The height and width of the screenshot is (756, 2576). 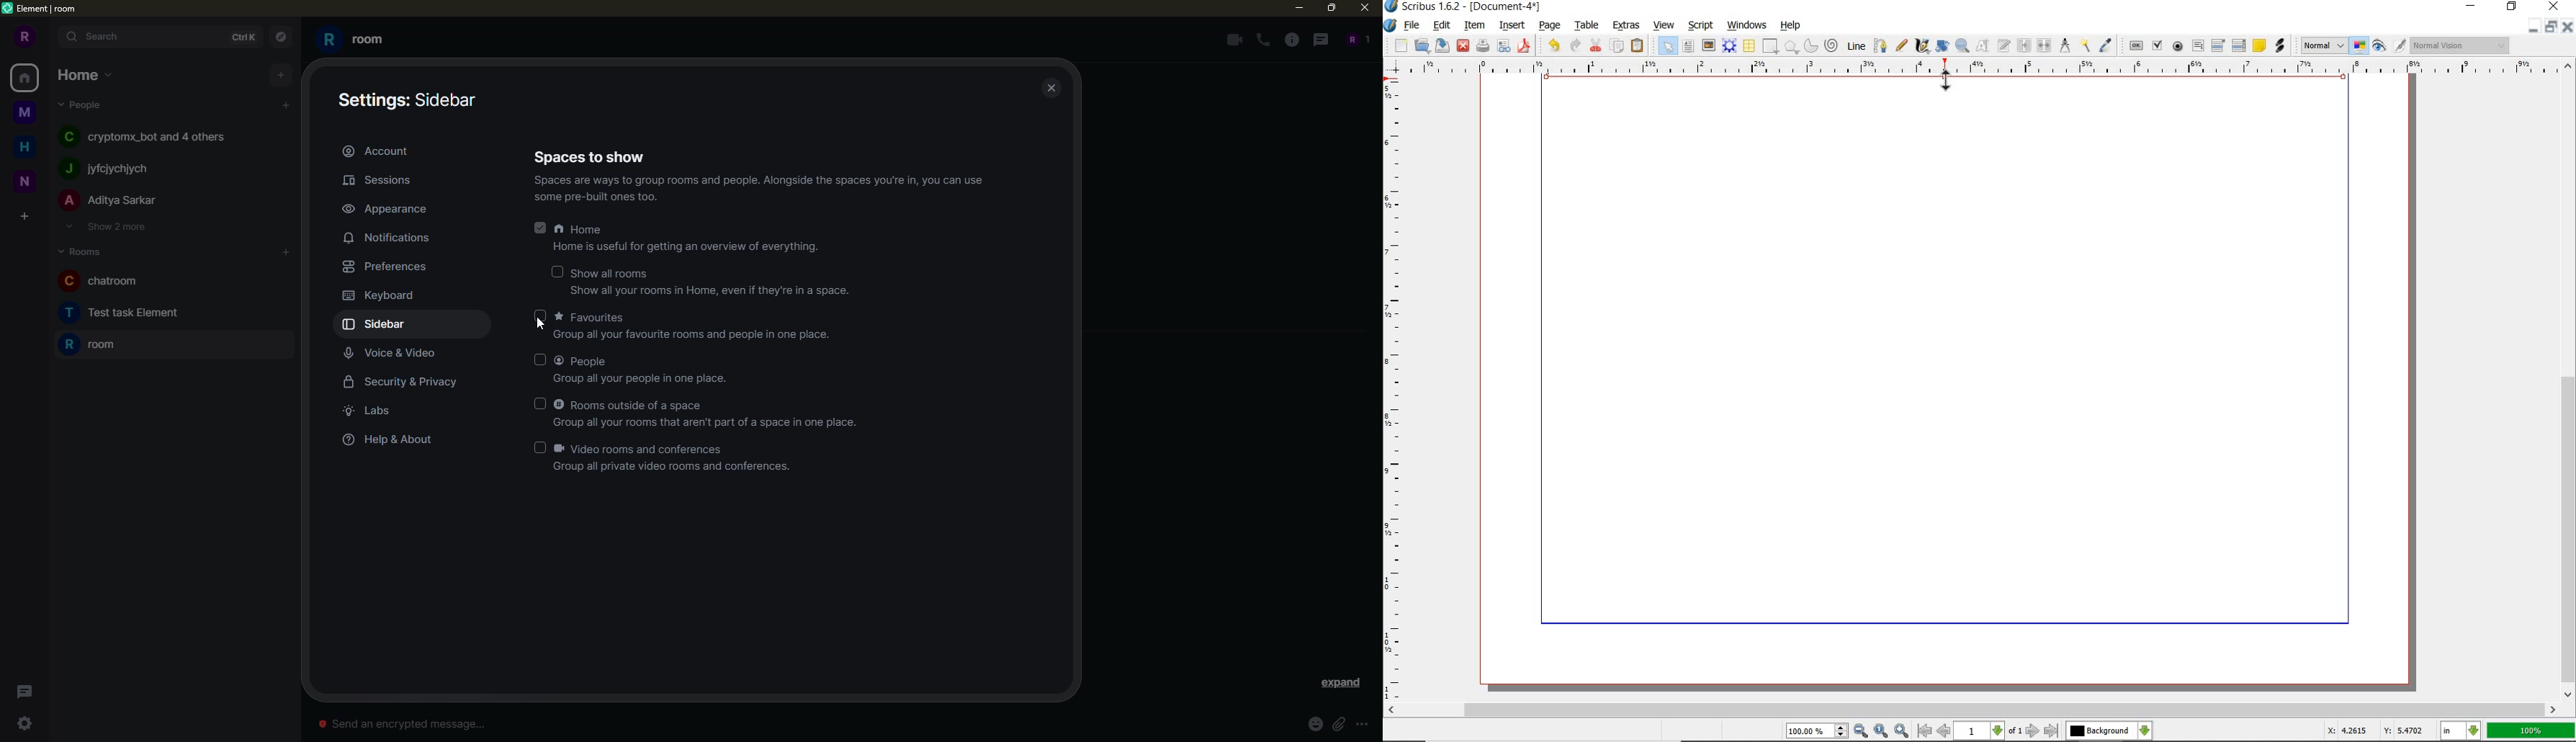 What do you see at coordinates (2034, 731) in the screenshot?
I see `go to next page` at bounding box center [2034, 731].